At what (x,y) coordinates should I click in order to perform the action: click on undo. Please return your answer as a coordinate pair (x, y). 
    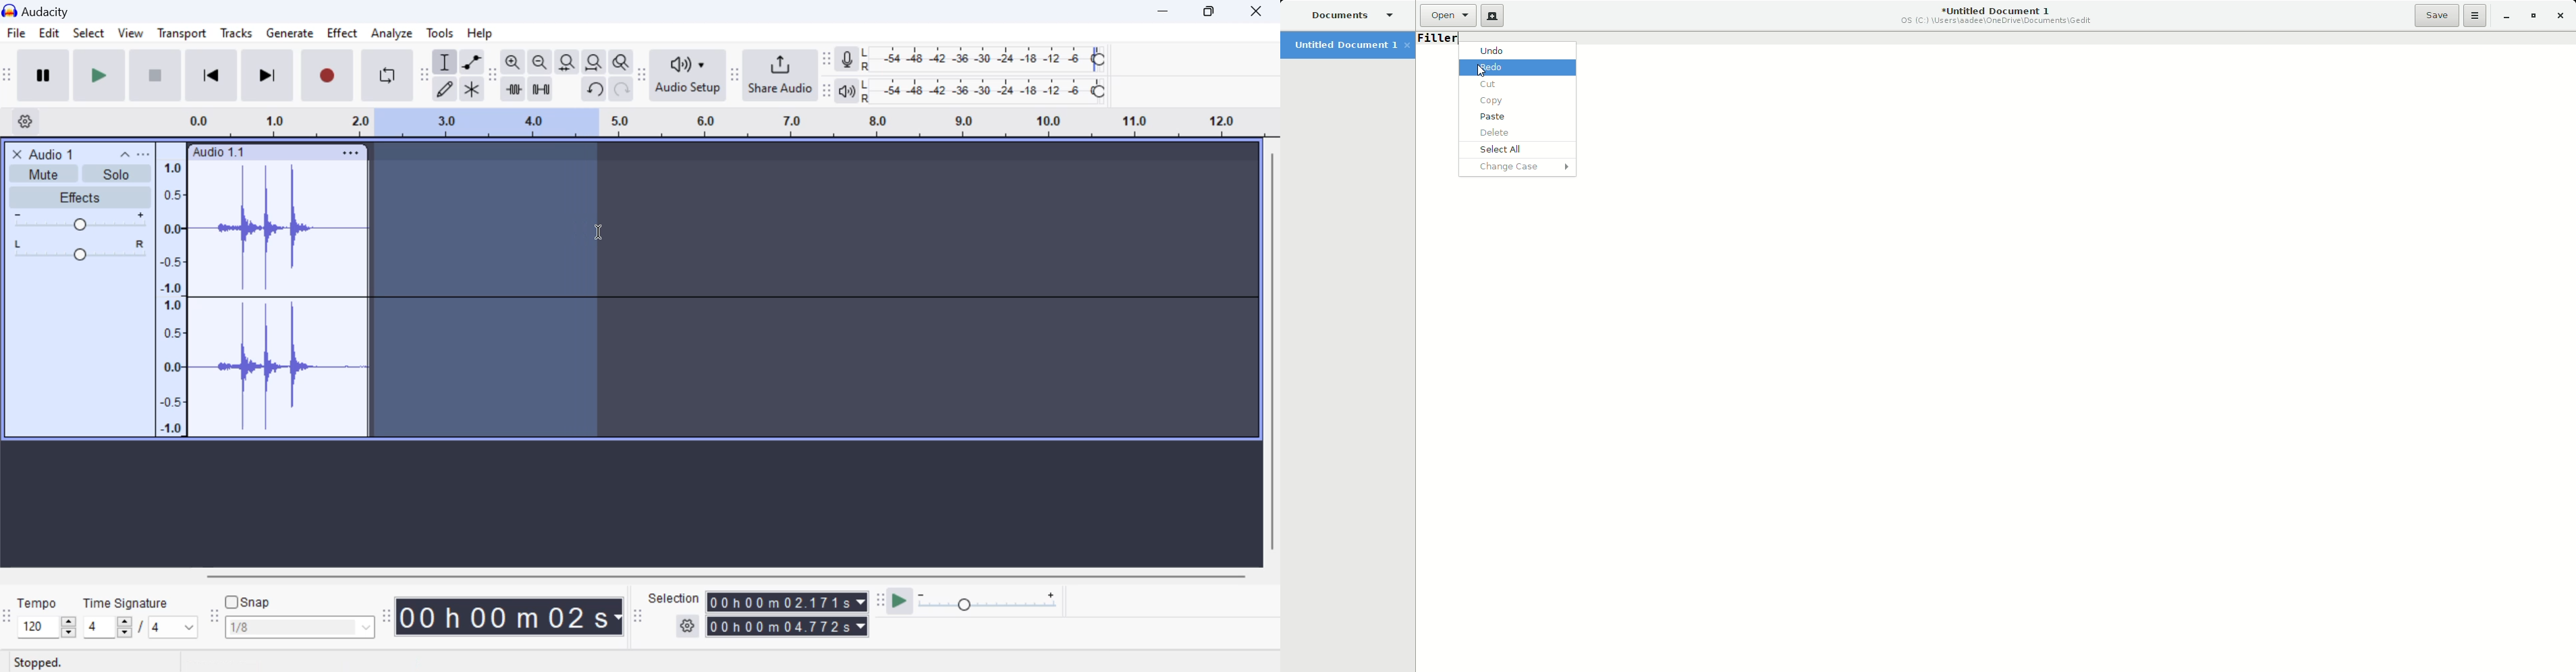
    Looking at the image, I should click on (595, 89).